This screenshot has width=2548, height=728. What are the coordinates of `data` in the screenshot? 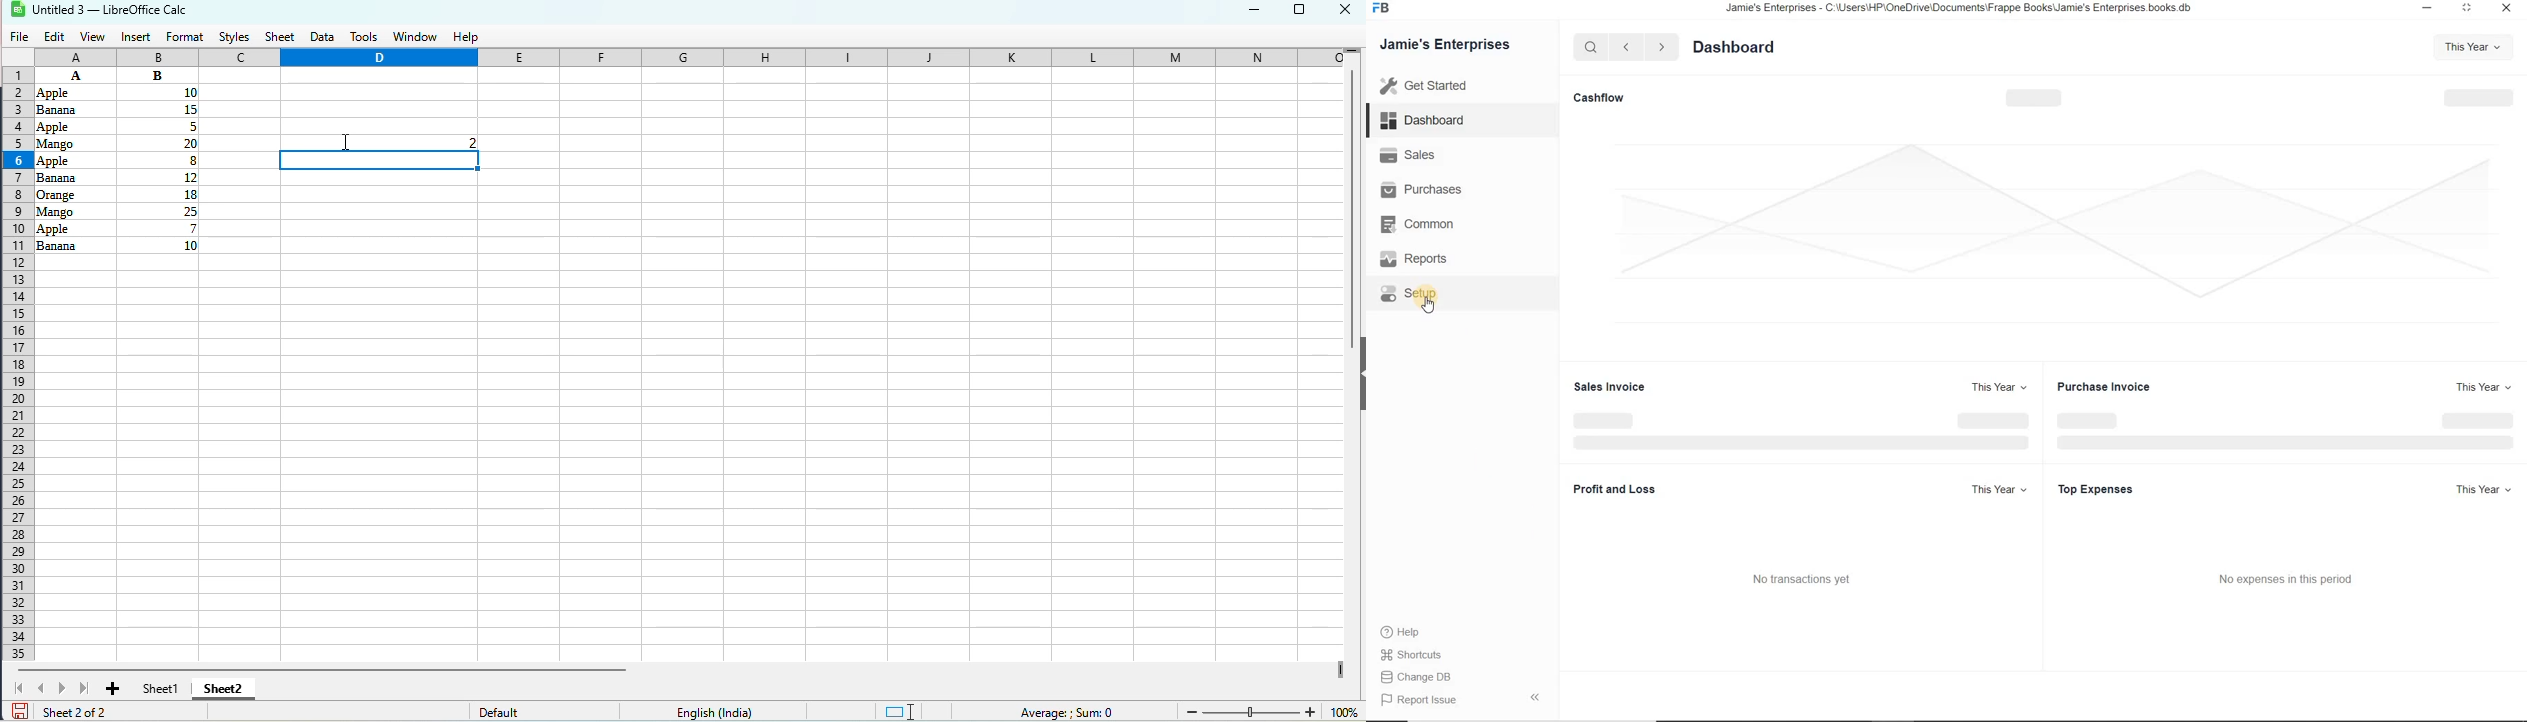 It's located at (323, 38).